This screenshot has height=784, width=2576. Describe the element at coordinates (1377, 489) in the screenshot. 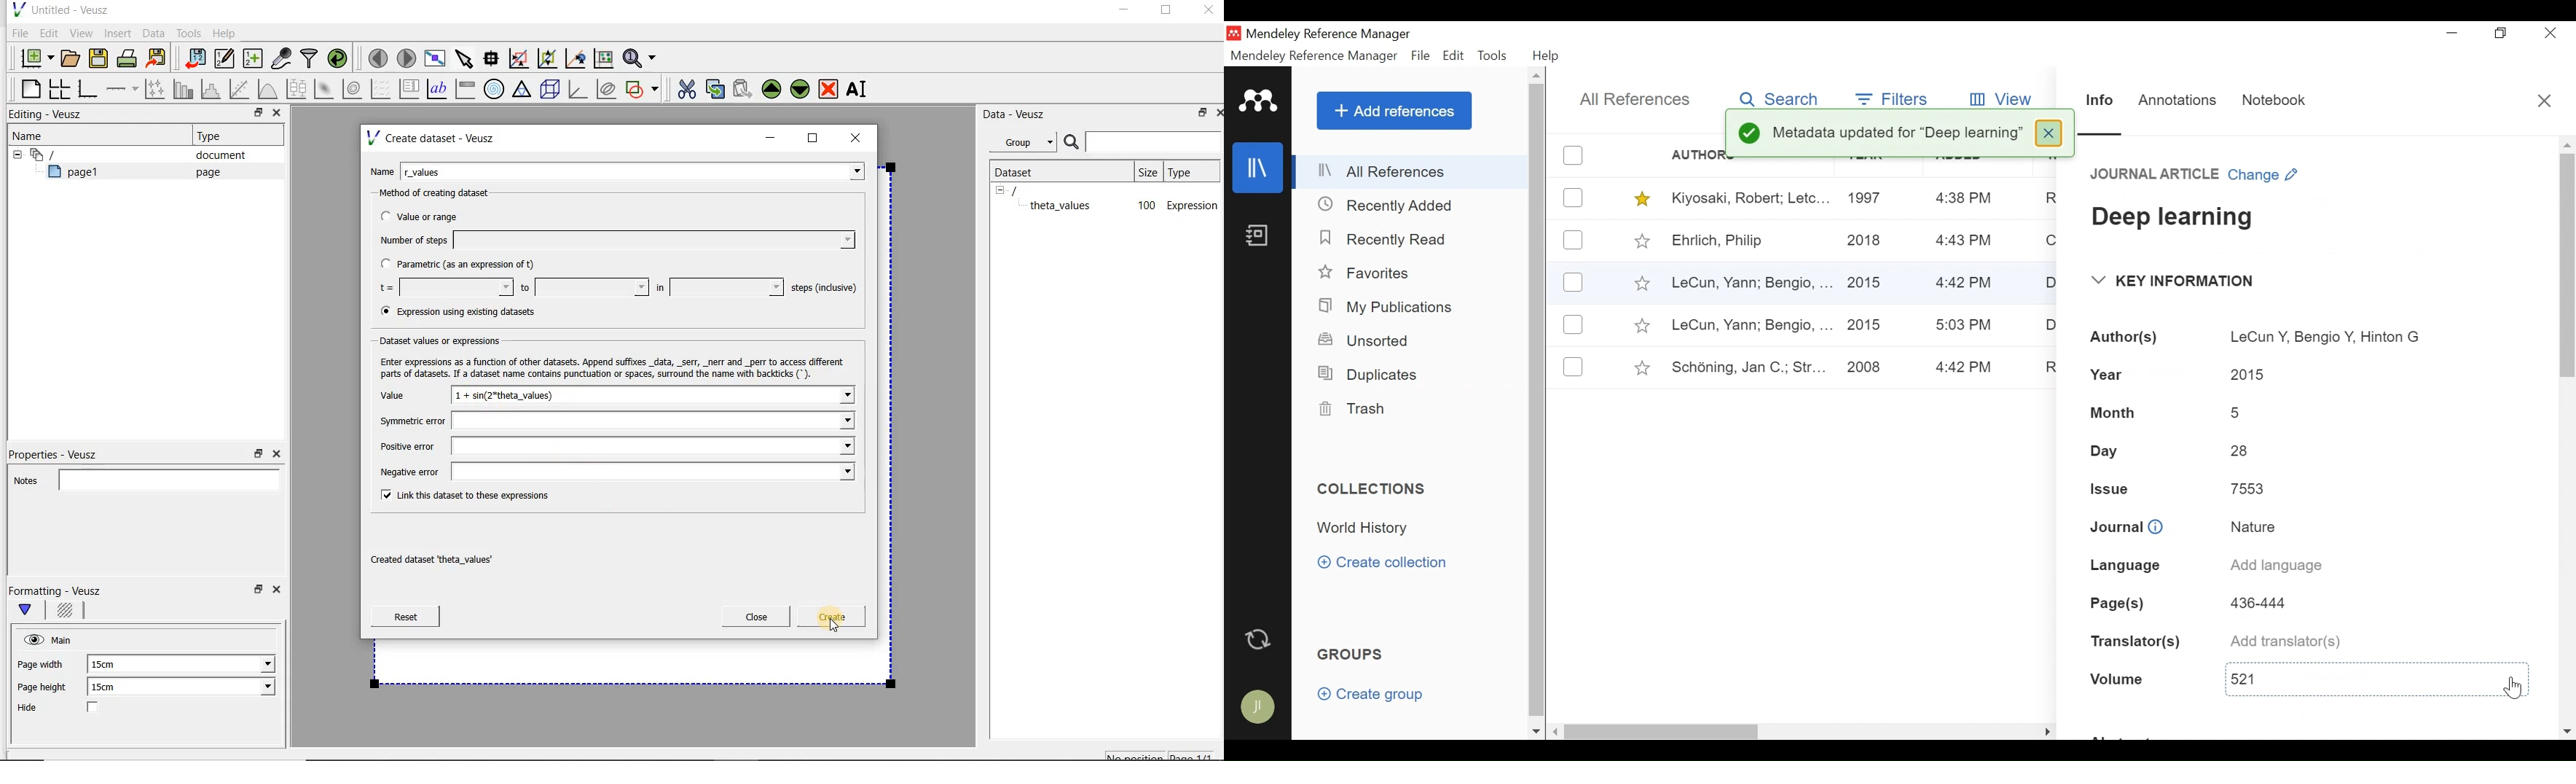

I see `Collections` at that location.